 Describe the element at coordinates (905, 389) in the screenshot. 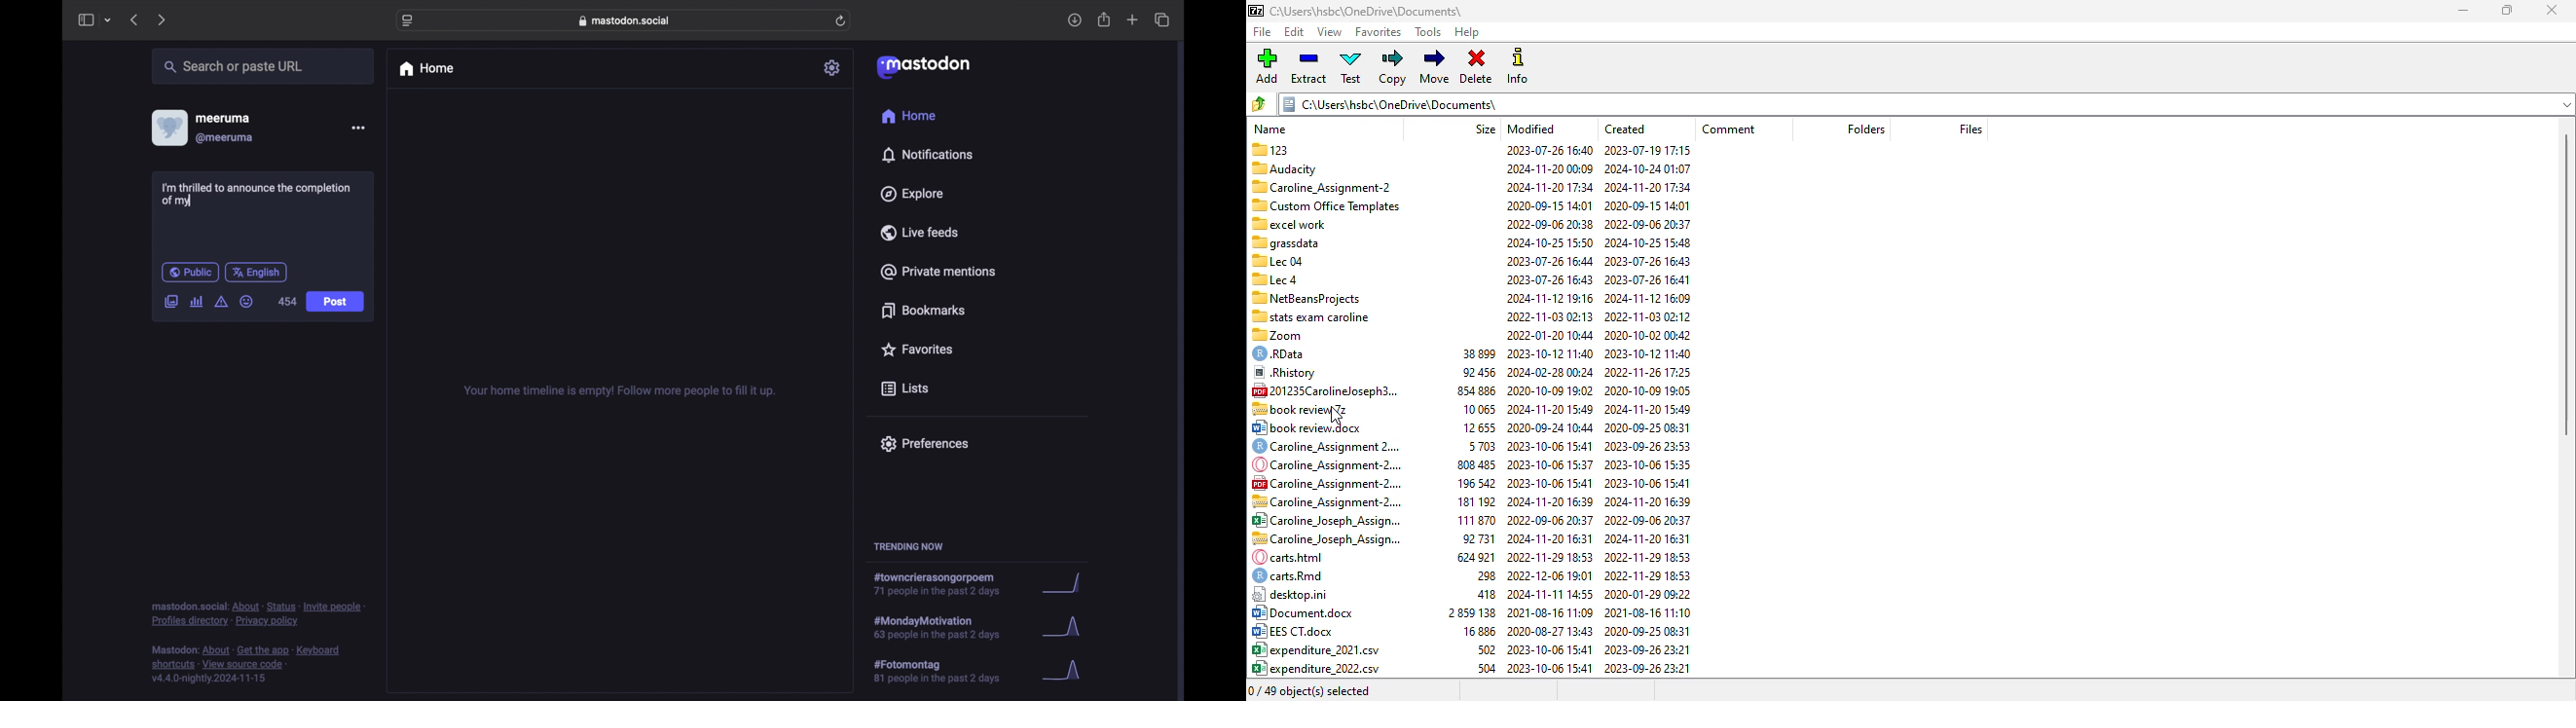

I see `lists` at that location.